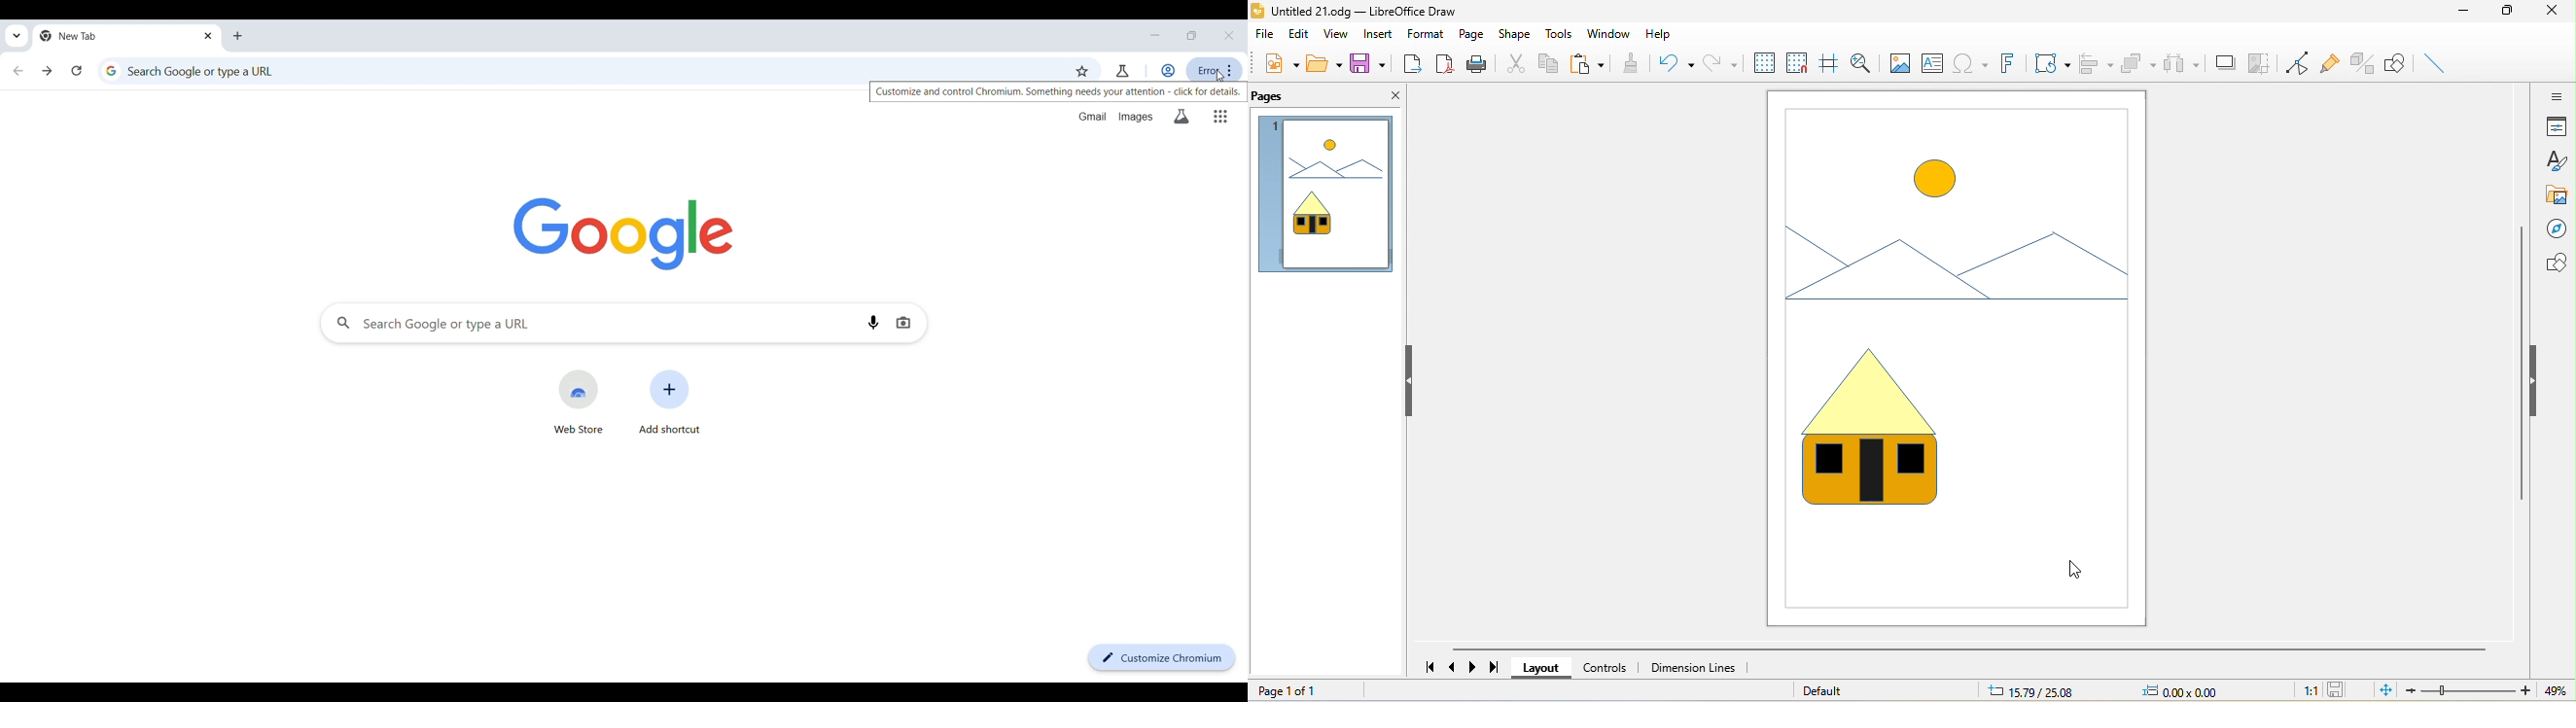 The width and height of the screenshot is (2576, 728). What do you see at coordinates (2556, 126) in the screenshot?
I see `properties` at bounding box center [2556, 126].